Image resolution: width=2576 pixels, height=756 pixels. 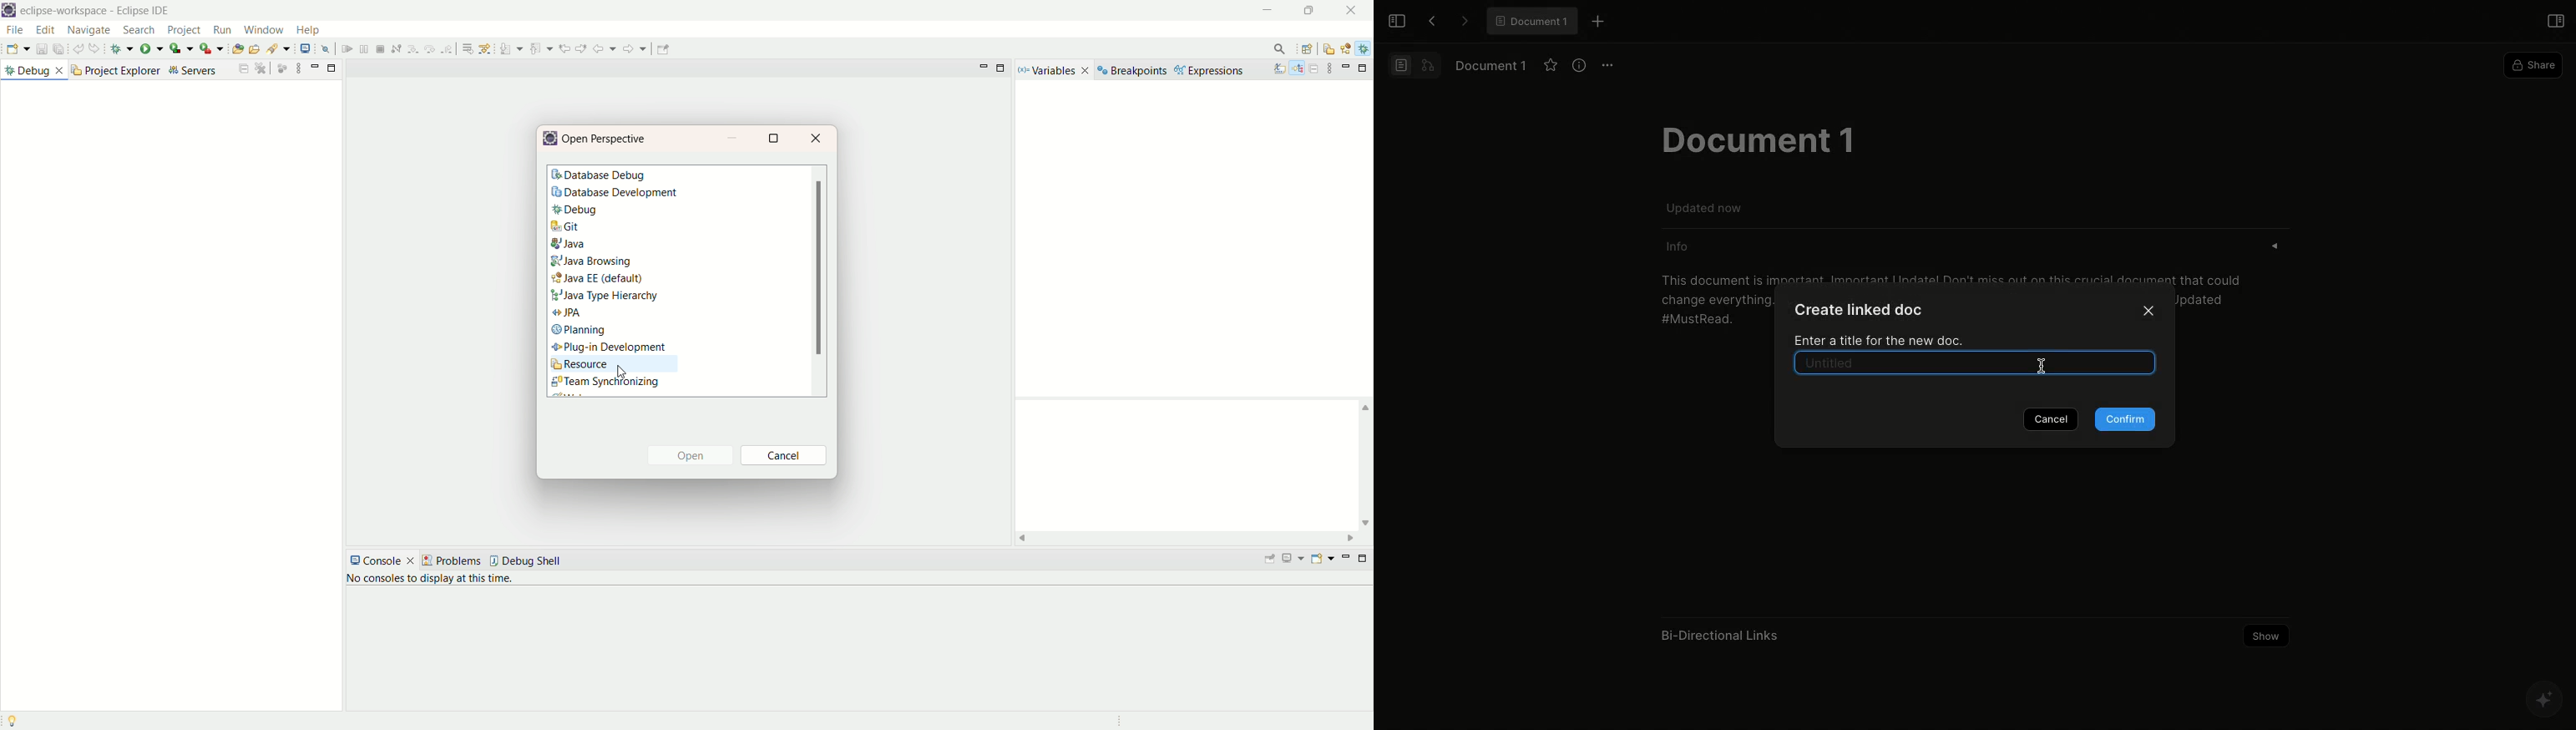 What do you see at coordinates (2049, 418) in the screenshot?
I see `Cancel` at bounding box center [2049, 418].